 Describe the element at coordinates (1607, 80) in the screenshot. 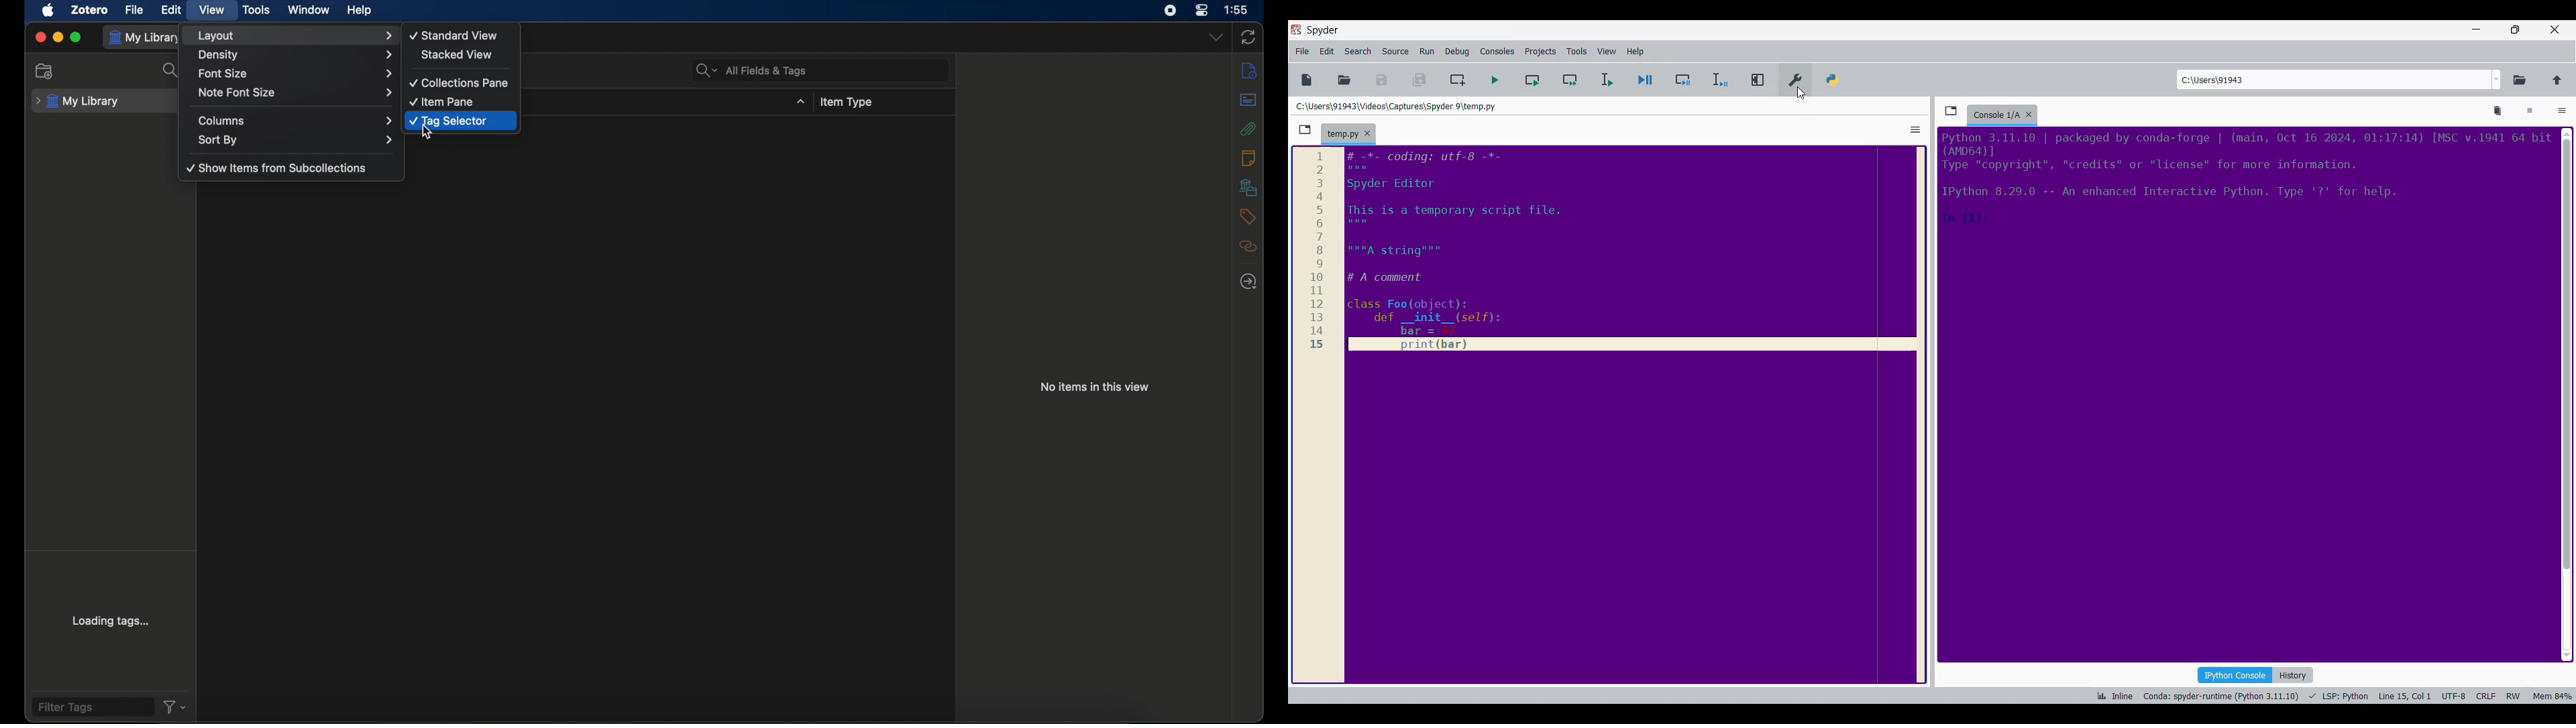

I see `Run selection/current line` at that location.